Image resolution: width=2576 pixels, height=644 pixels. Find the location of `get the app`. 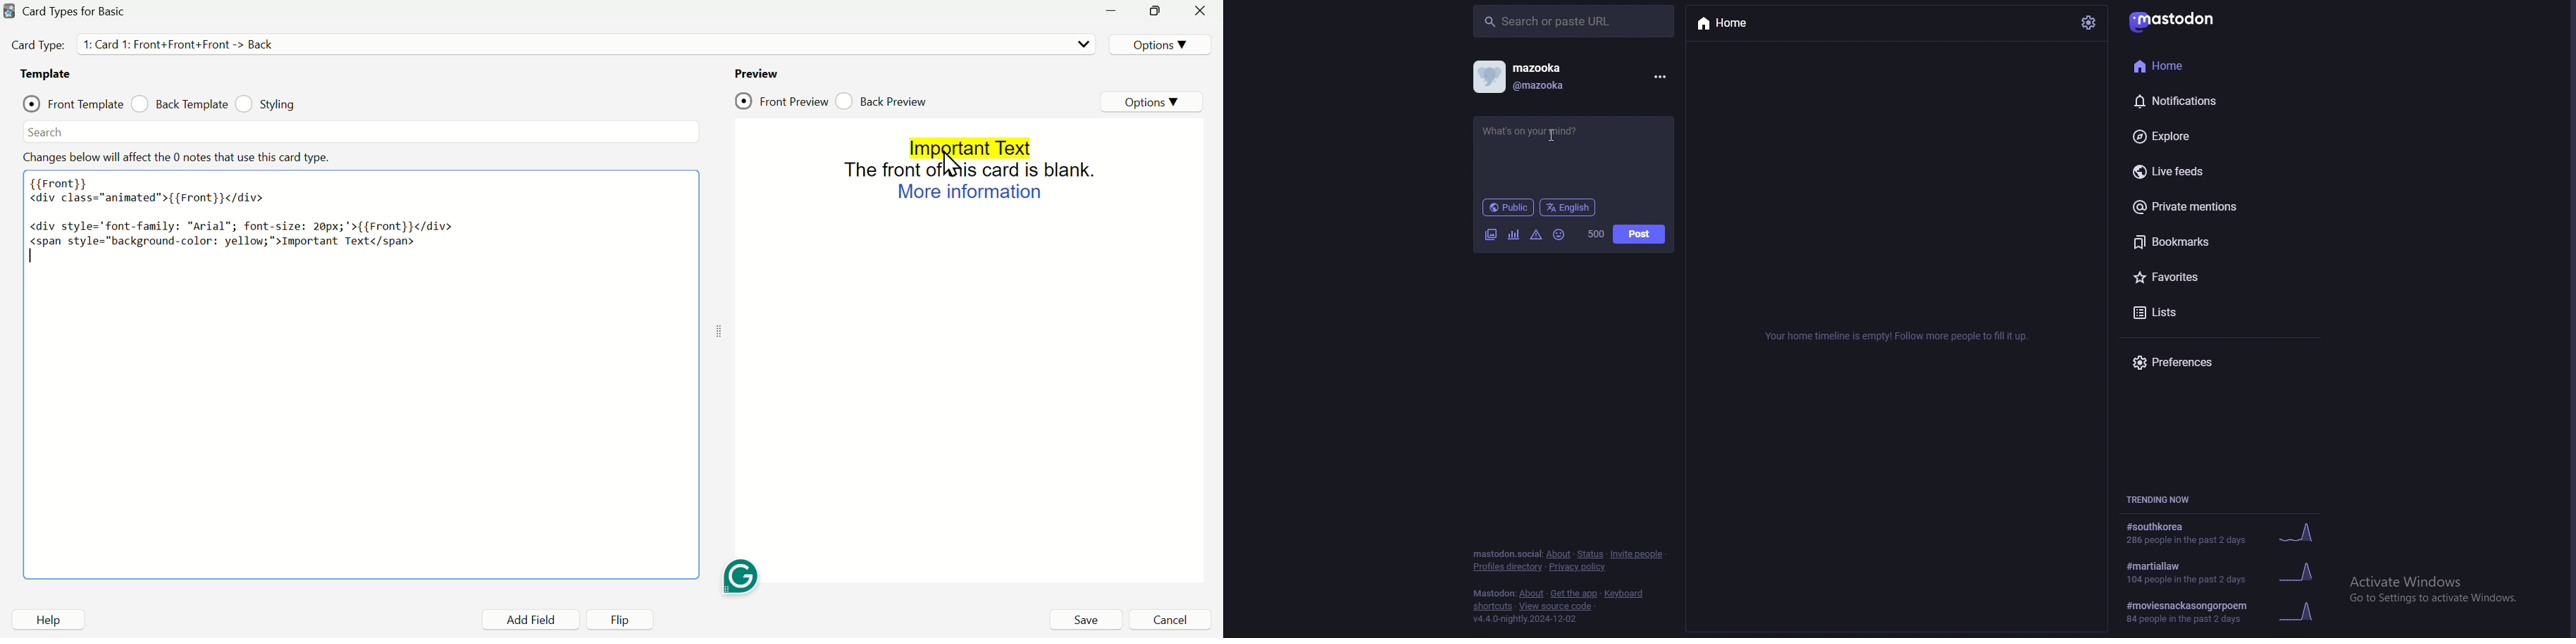

get the app is located at coordinates (1575, 594).